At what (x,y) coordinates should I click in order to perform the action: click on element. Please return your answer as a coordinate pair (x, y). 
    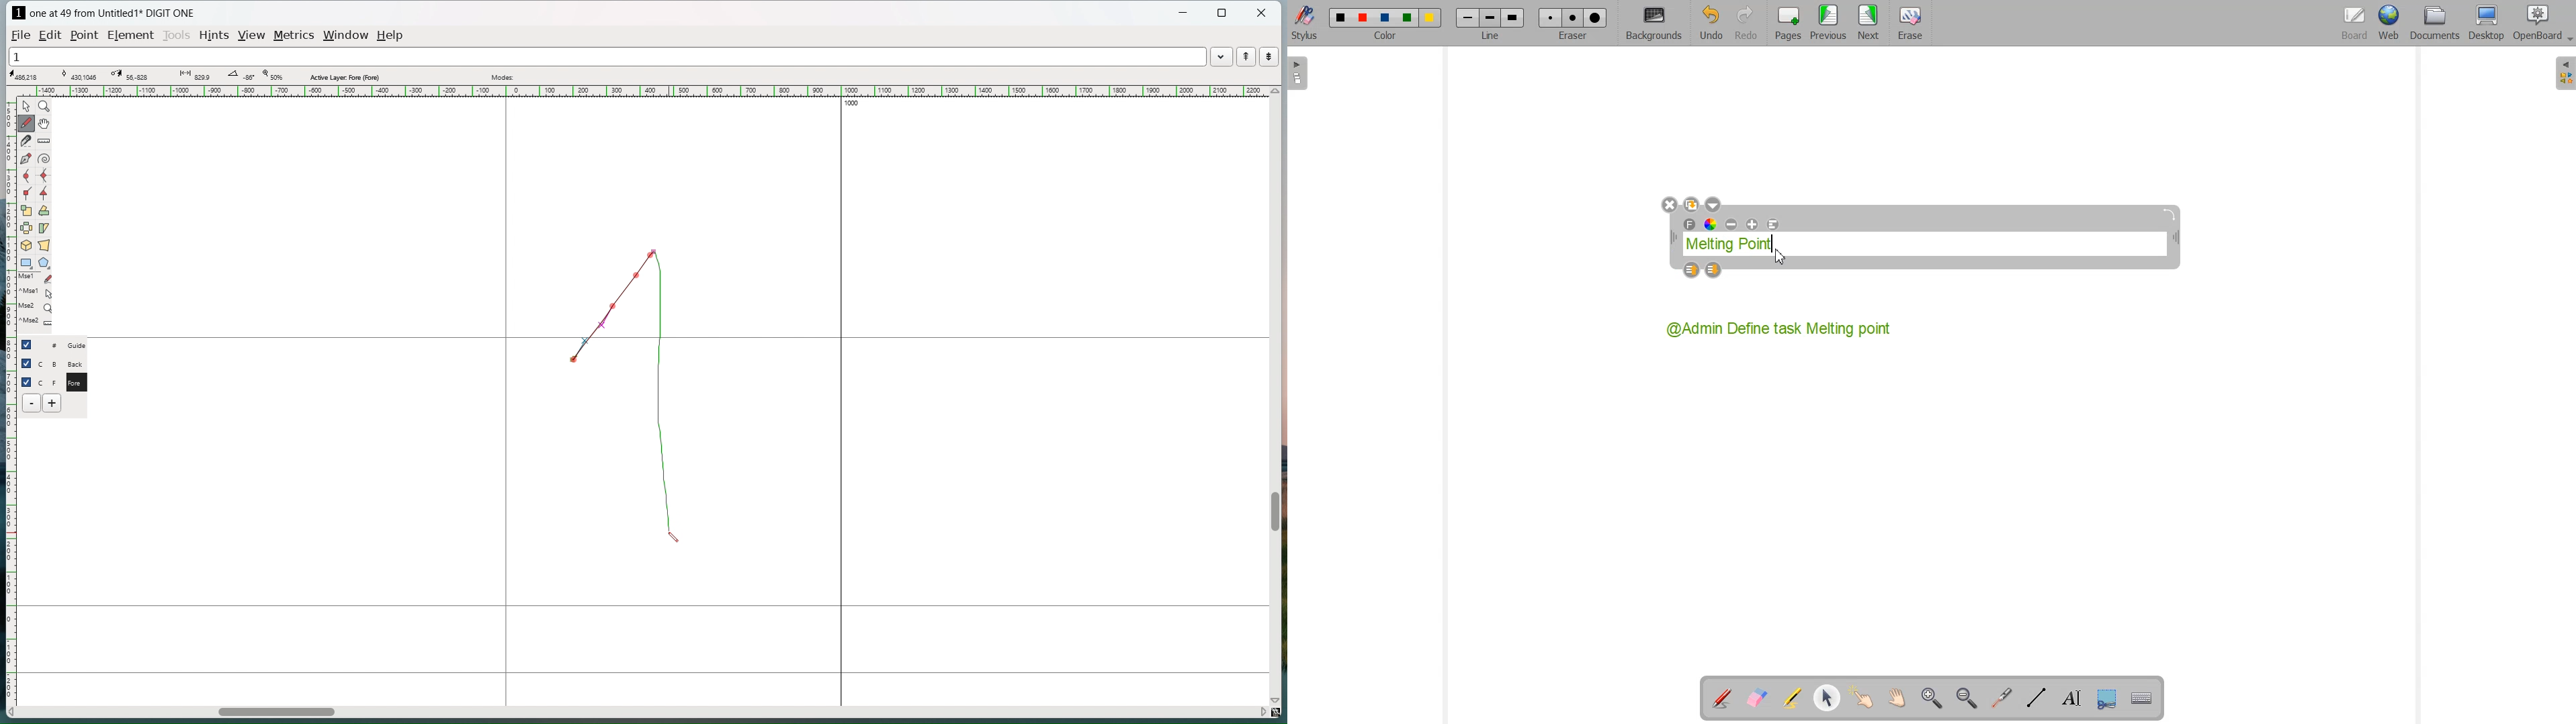
    Looking at the image, I should click on (130, 35).